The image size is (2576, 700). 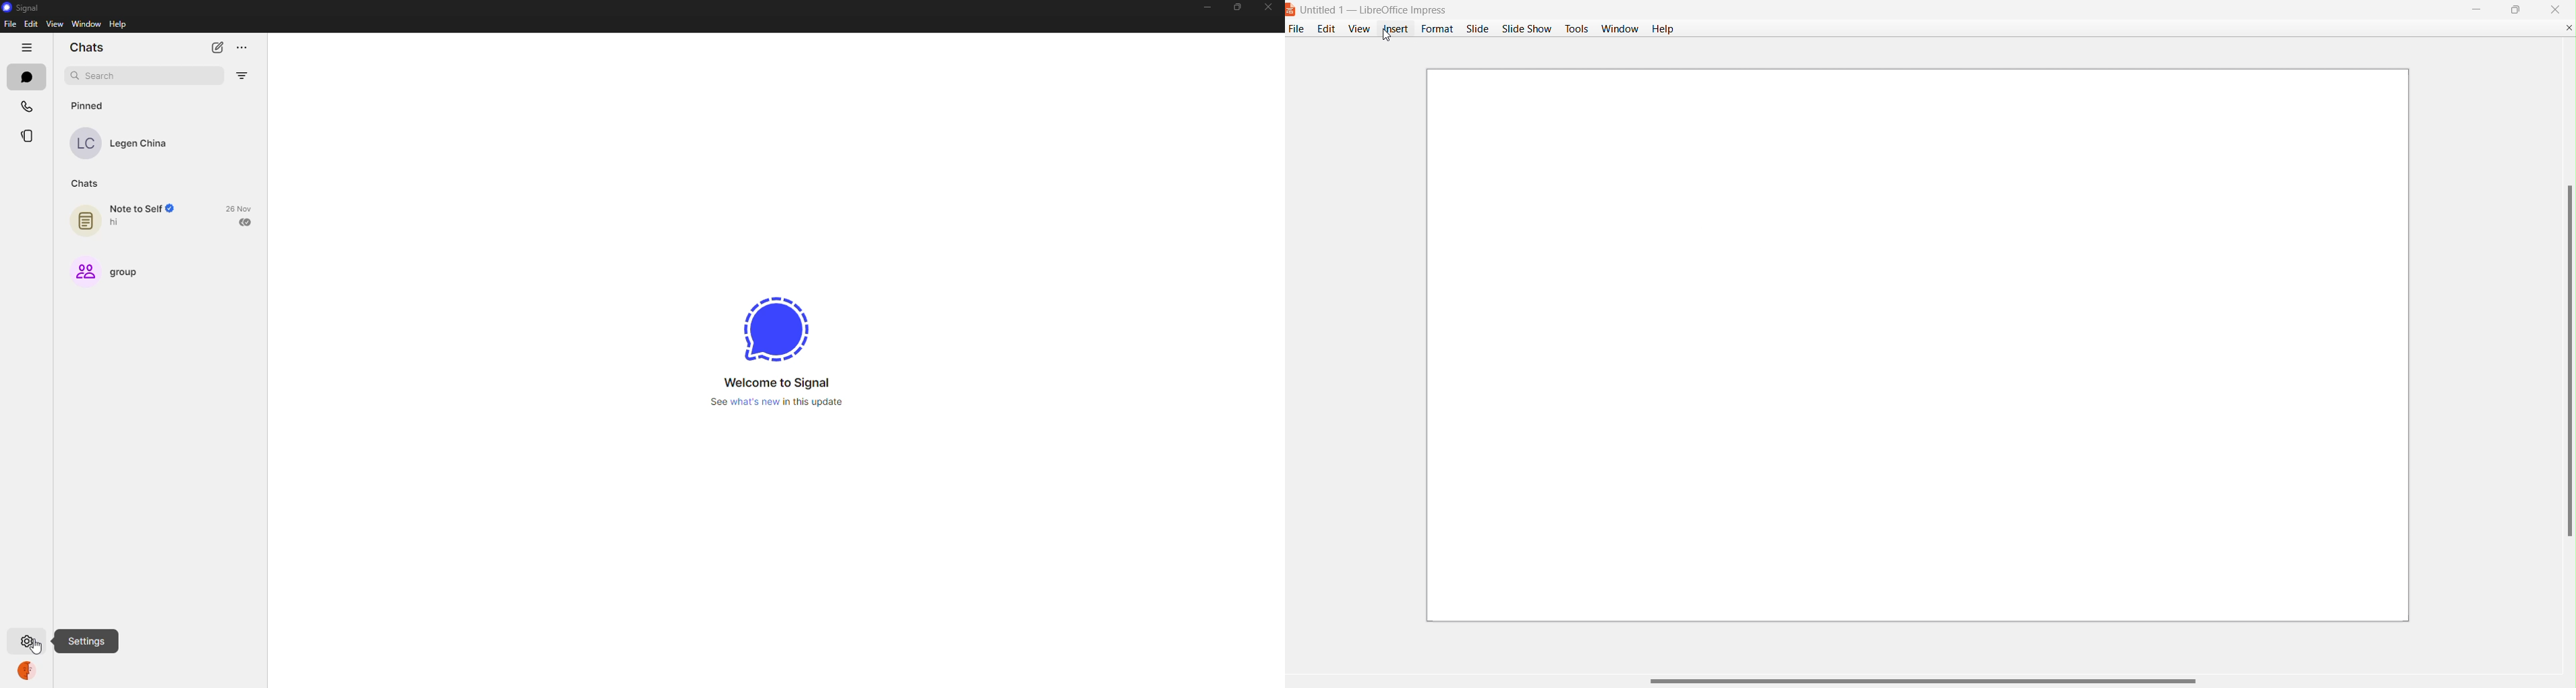 What do you see at coordinates (242, 208) in the screenshot?
I see `date` at bounding box center [242, 208].